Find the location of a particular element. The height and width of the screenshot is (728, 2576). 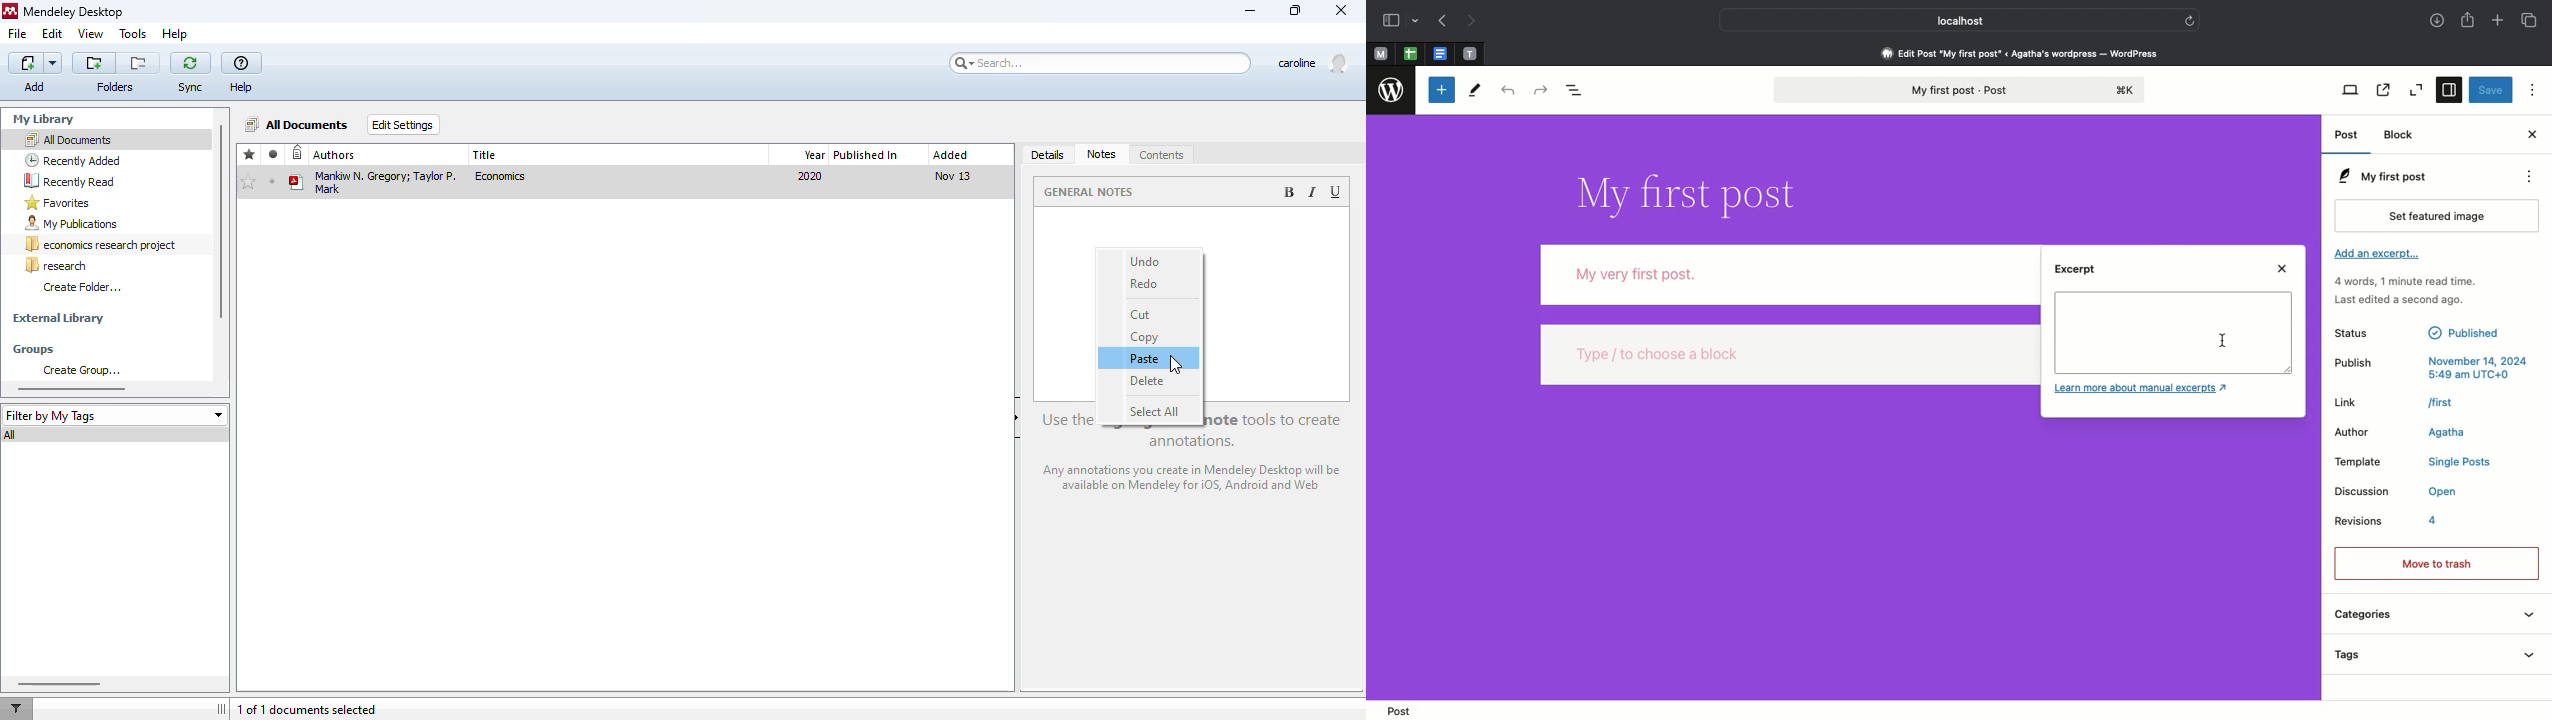

Undo is located at coordinates (1506, 91).